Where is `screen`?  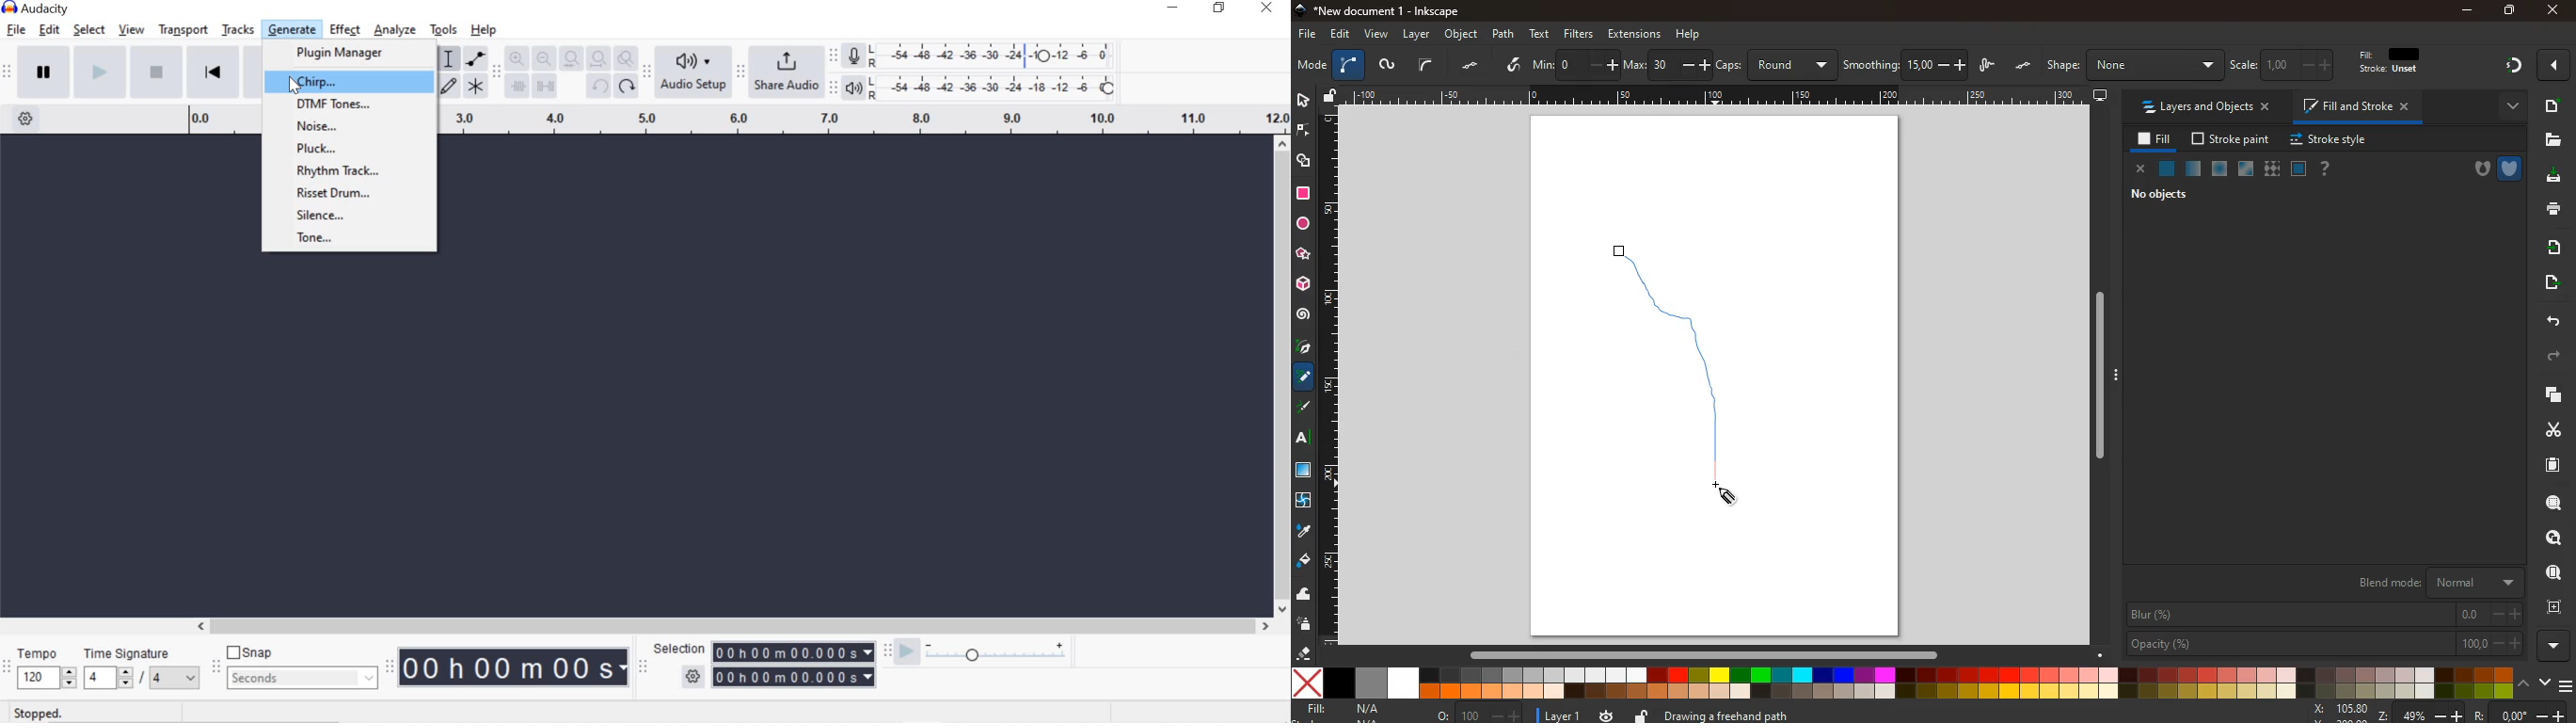
screen is located at coordinates (1310, 65).